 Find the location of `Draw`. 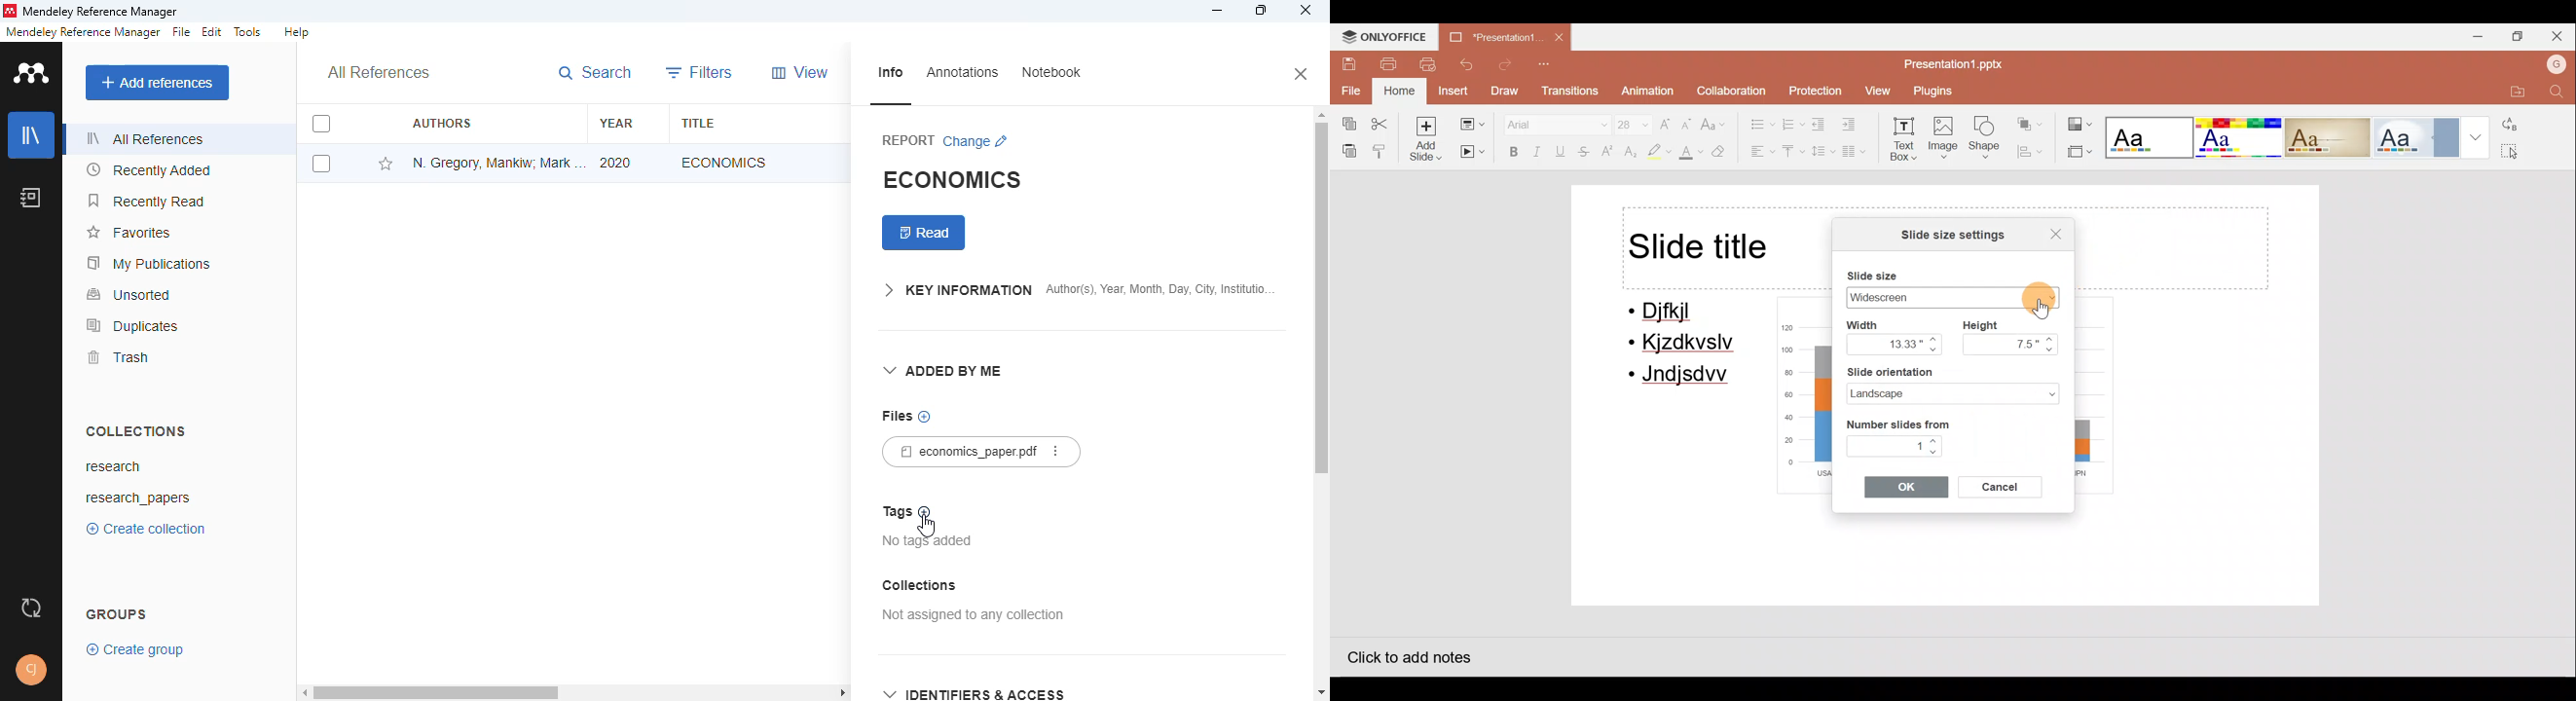

Draw is located at coordinates (1506, 91).